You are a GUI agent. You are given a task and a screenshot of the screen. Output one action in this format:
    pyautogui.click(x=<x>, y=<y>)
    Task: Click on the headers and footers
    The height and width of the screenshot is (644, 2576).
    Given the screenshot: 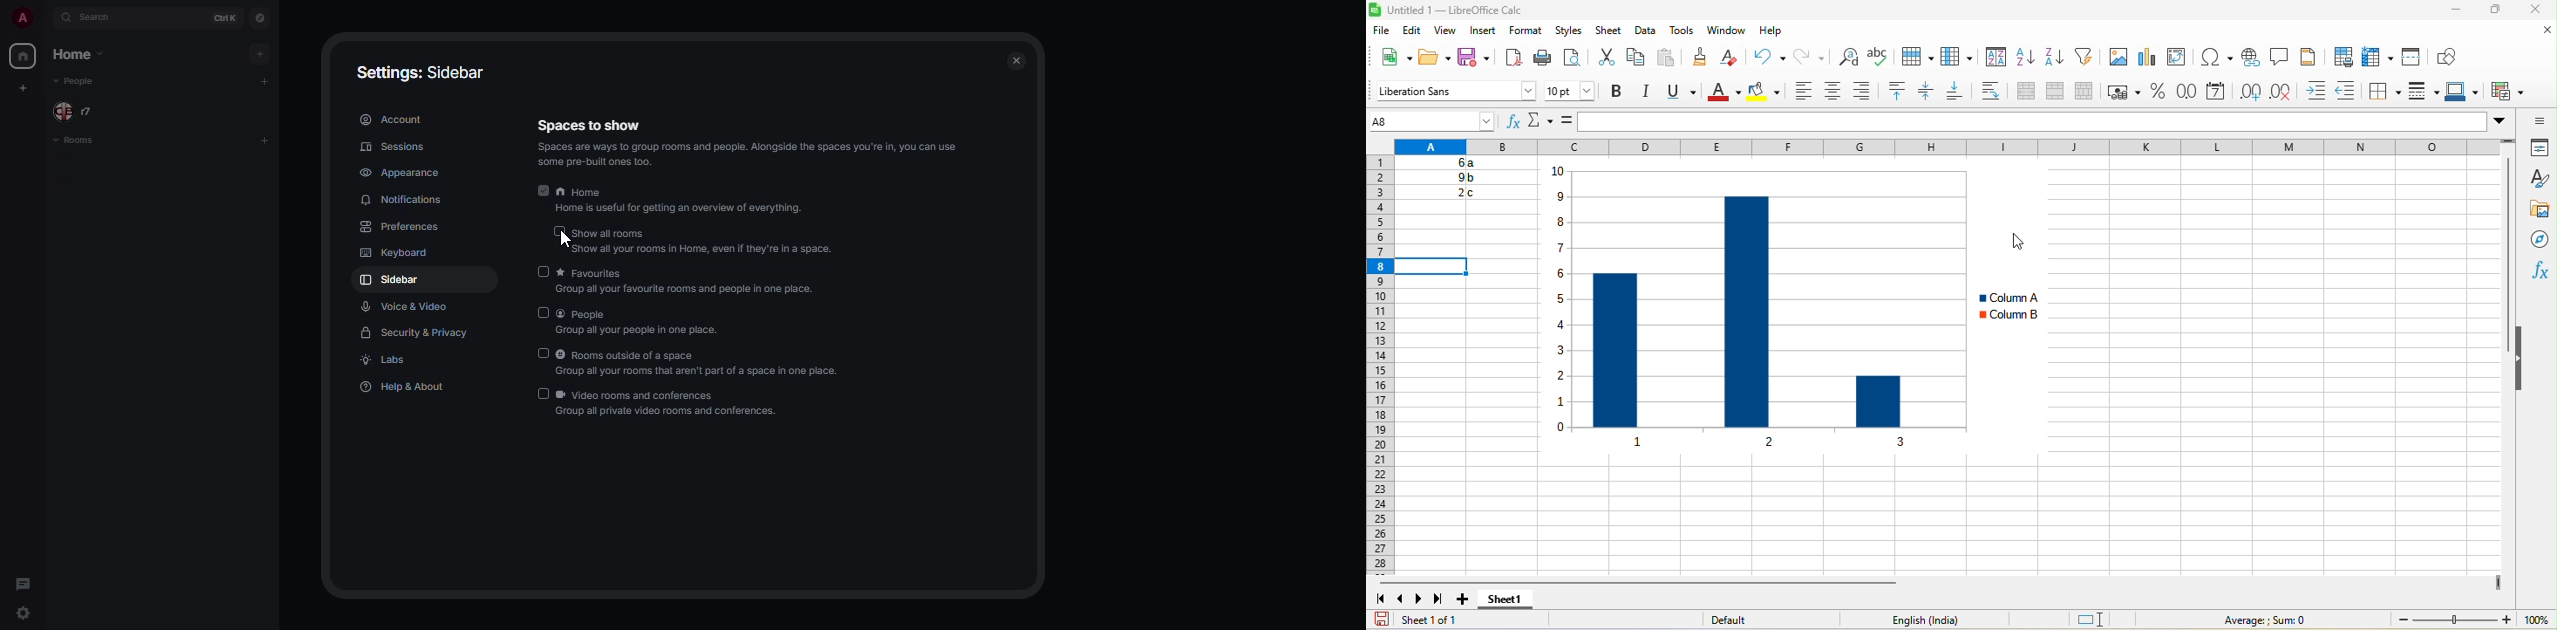 What is the action you would take?
    pyautogui.click(x=2312, y=58)
    